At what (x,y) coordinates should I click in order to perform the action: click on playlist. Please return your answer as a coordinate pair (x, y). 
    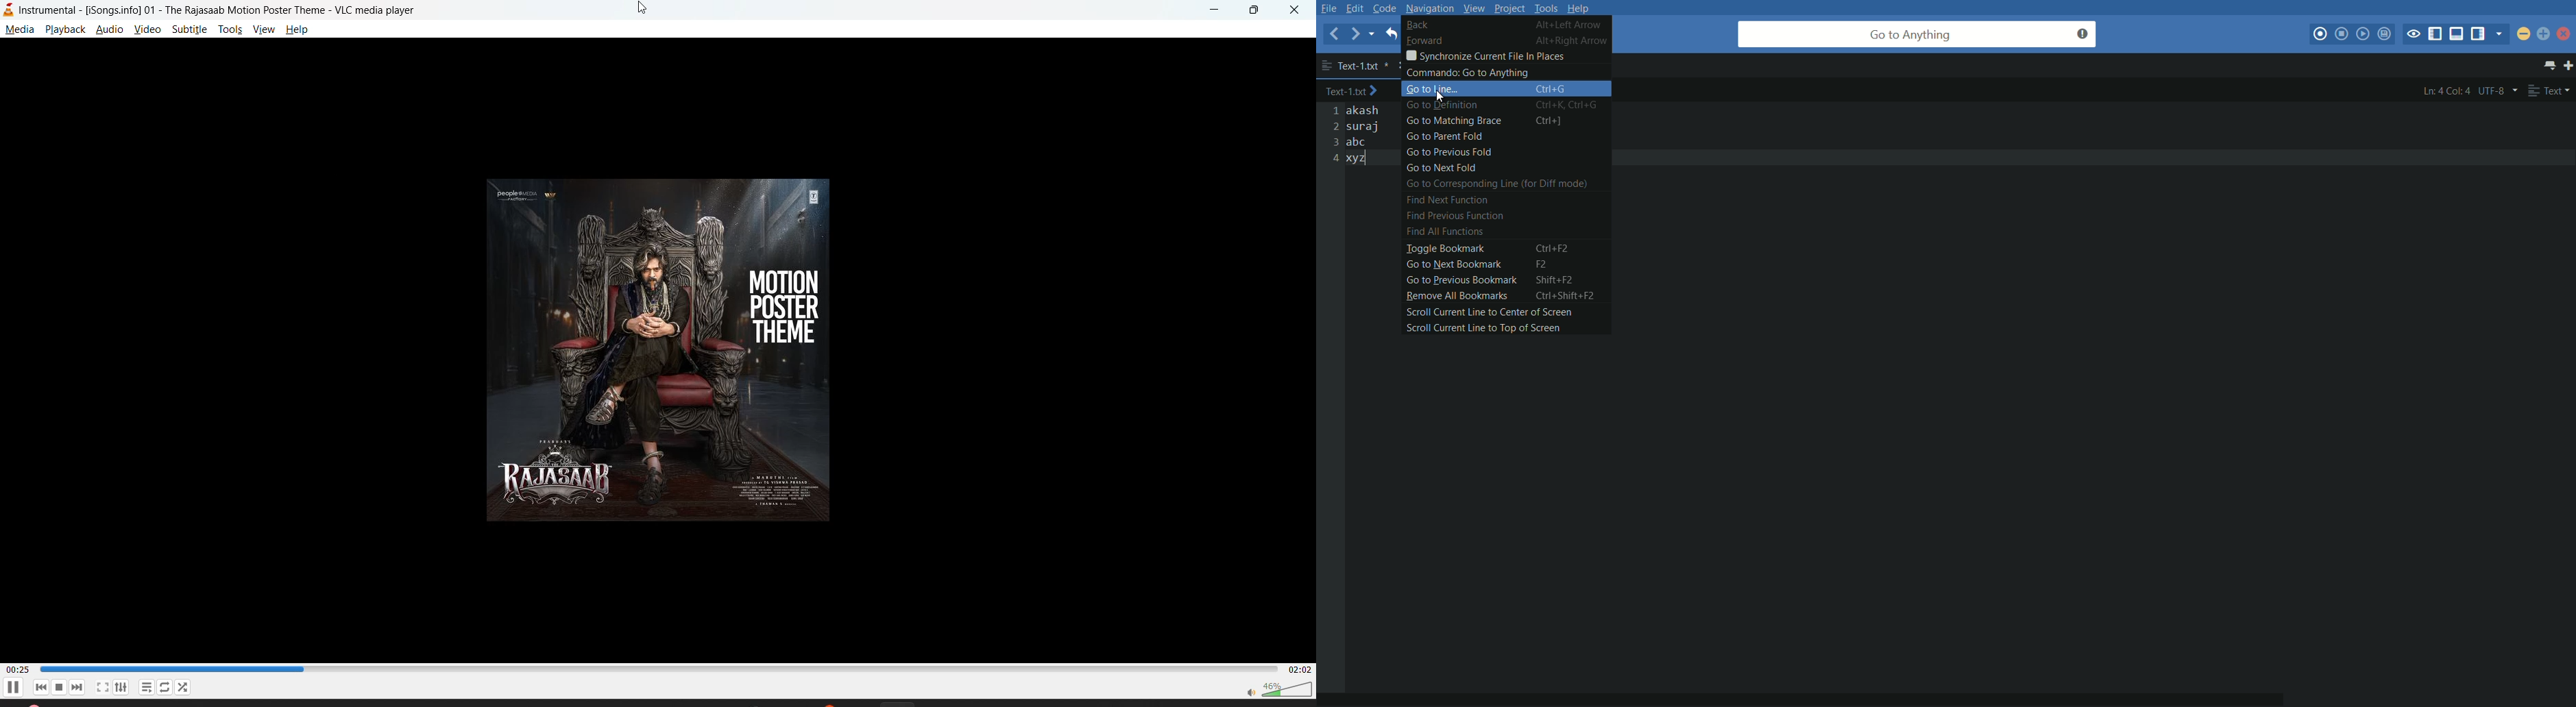
    Looking at the image, I should click on (147, 686).